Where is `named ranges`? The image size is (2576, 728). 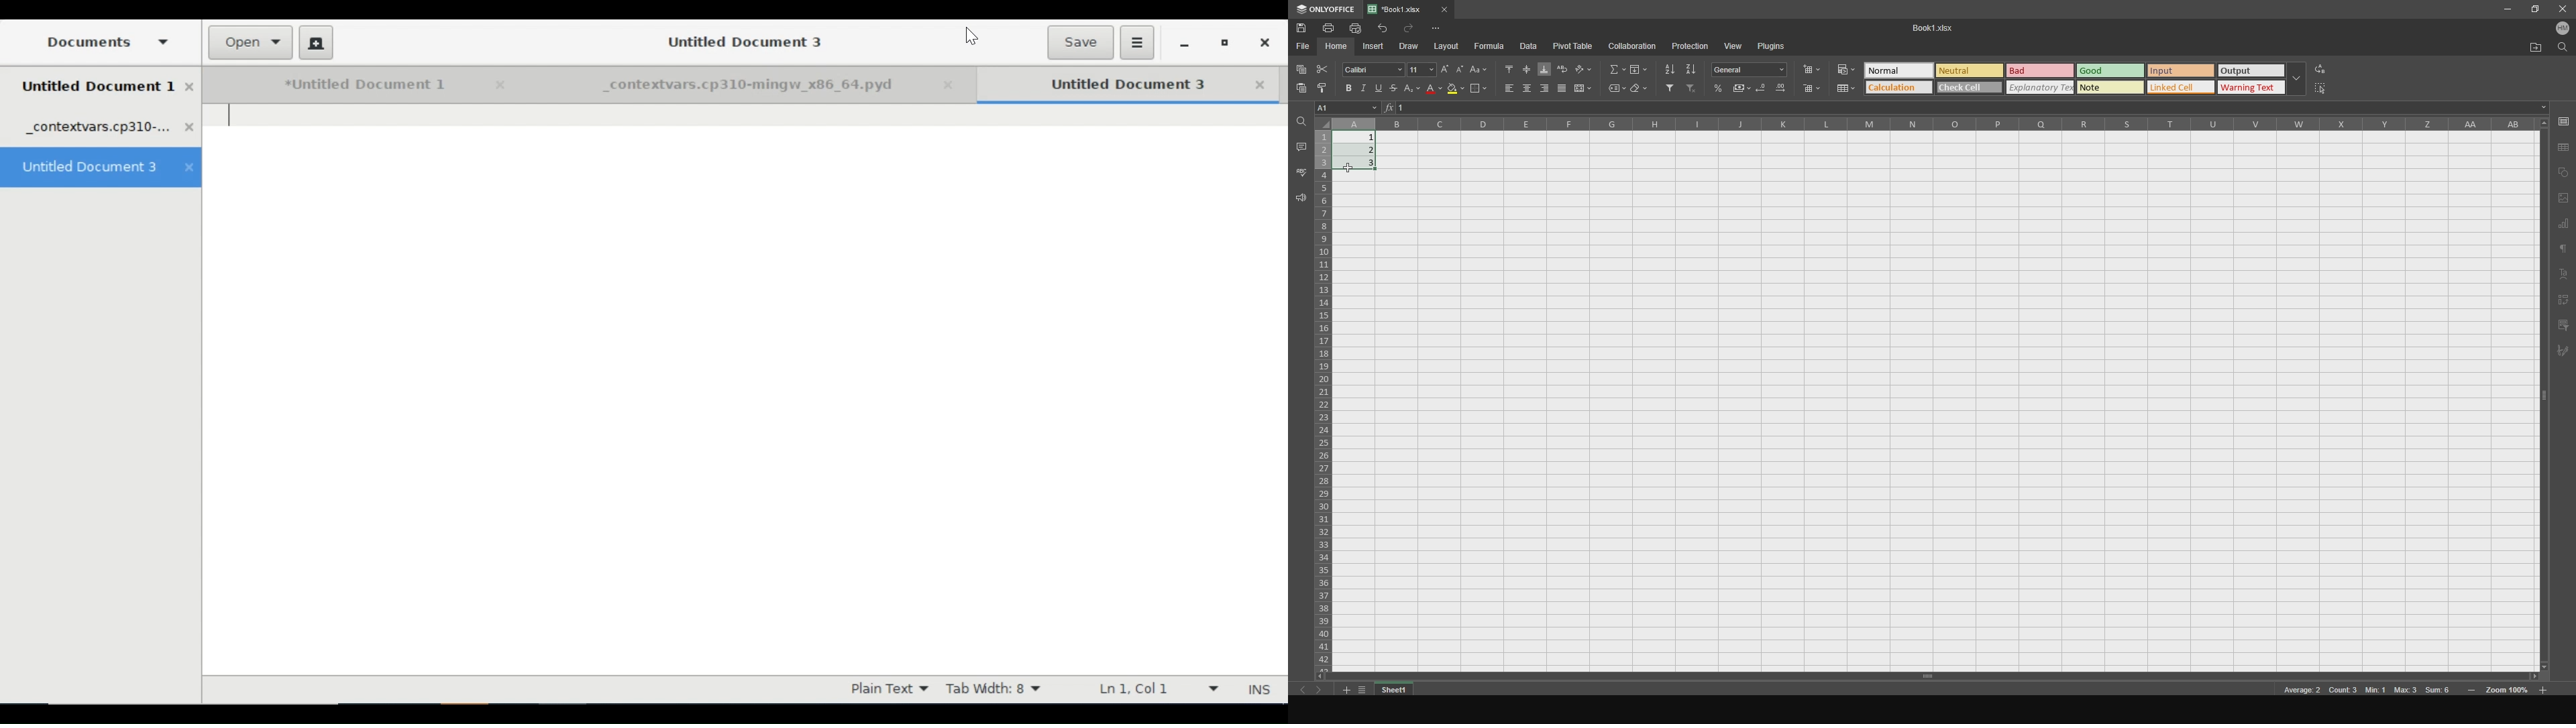 named ranges is located at coordinates (1612, 89).